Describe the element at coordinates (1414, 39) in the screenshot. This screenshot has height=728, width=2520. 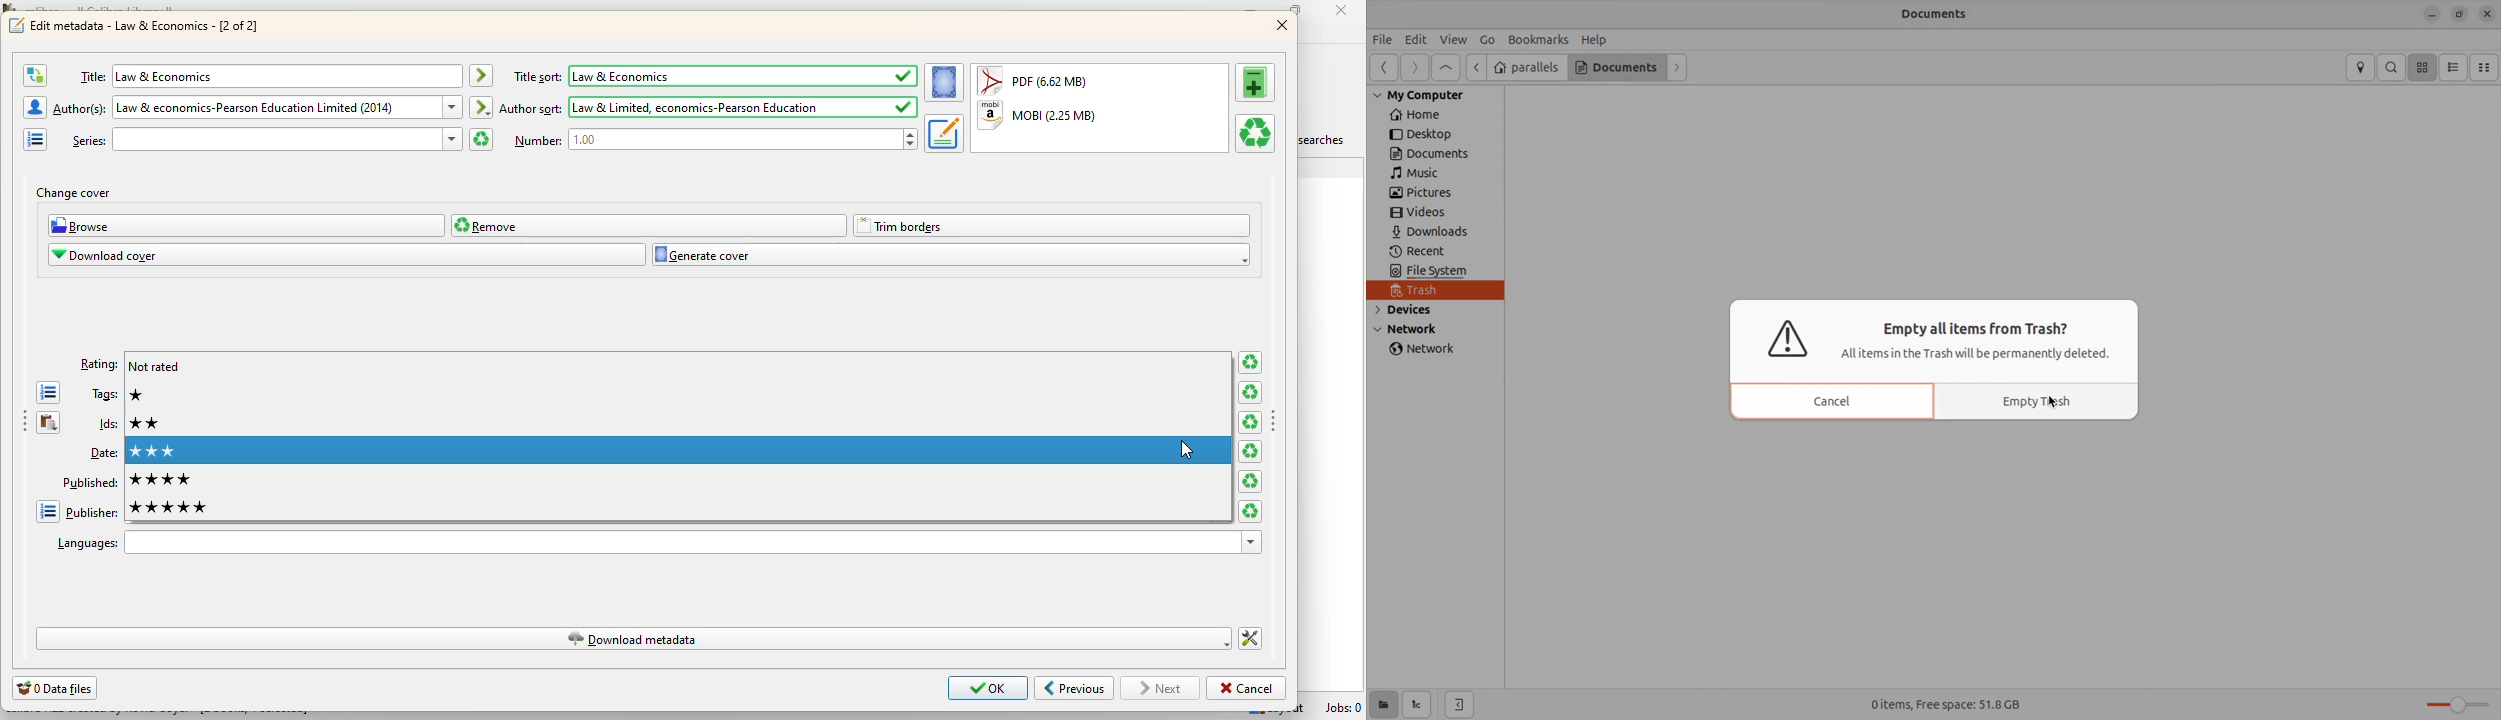
I see `Edit` at that location.